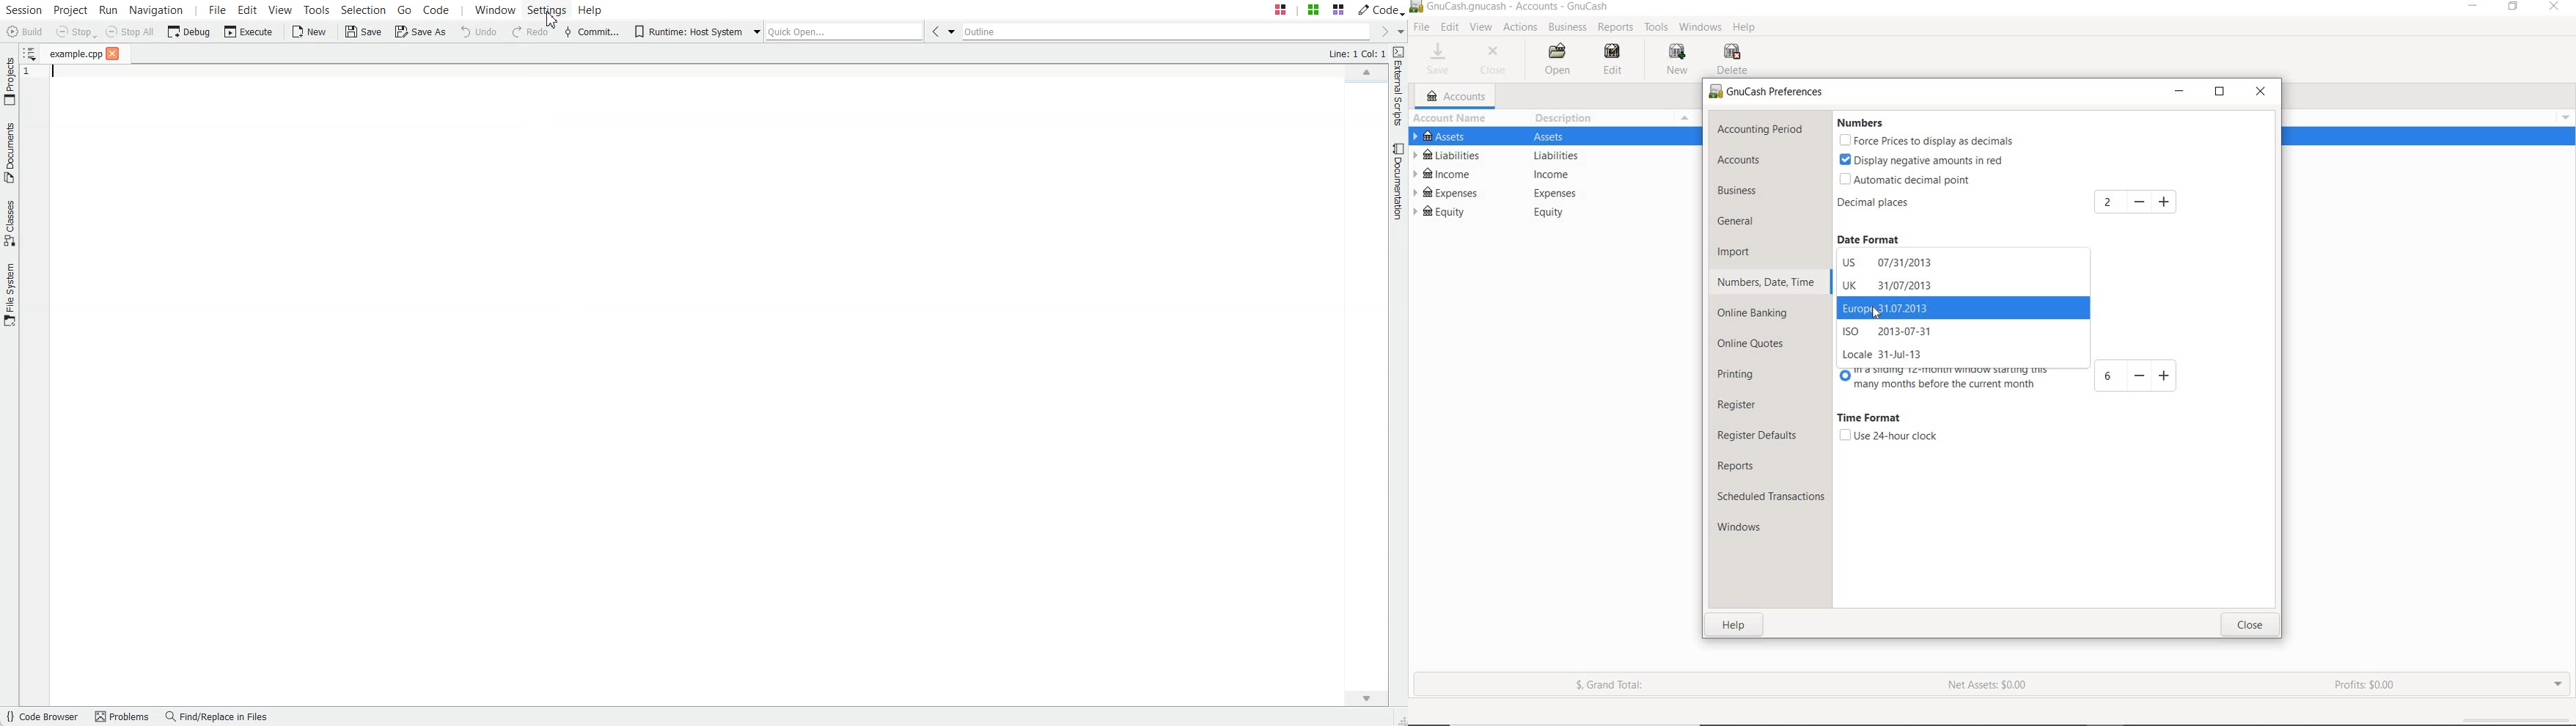 The height and width of the screenshot is (728, 2576). I want to click on OPEN, so click(1559, 60).